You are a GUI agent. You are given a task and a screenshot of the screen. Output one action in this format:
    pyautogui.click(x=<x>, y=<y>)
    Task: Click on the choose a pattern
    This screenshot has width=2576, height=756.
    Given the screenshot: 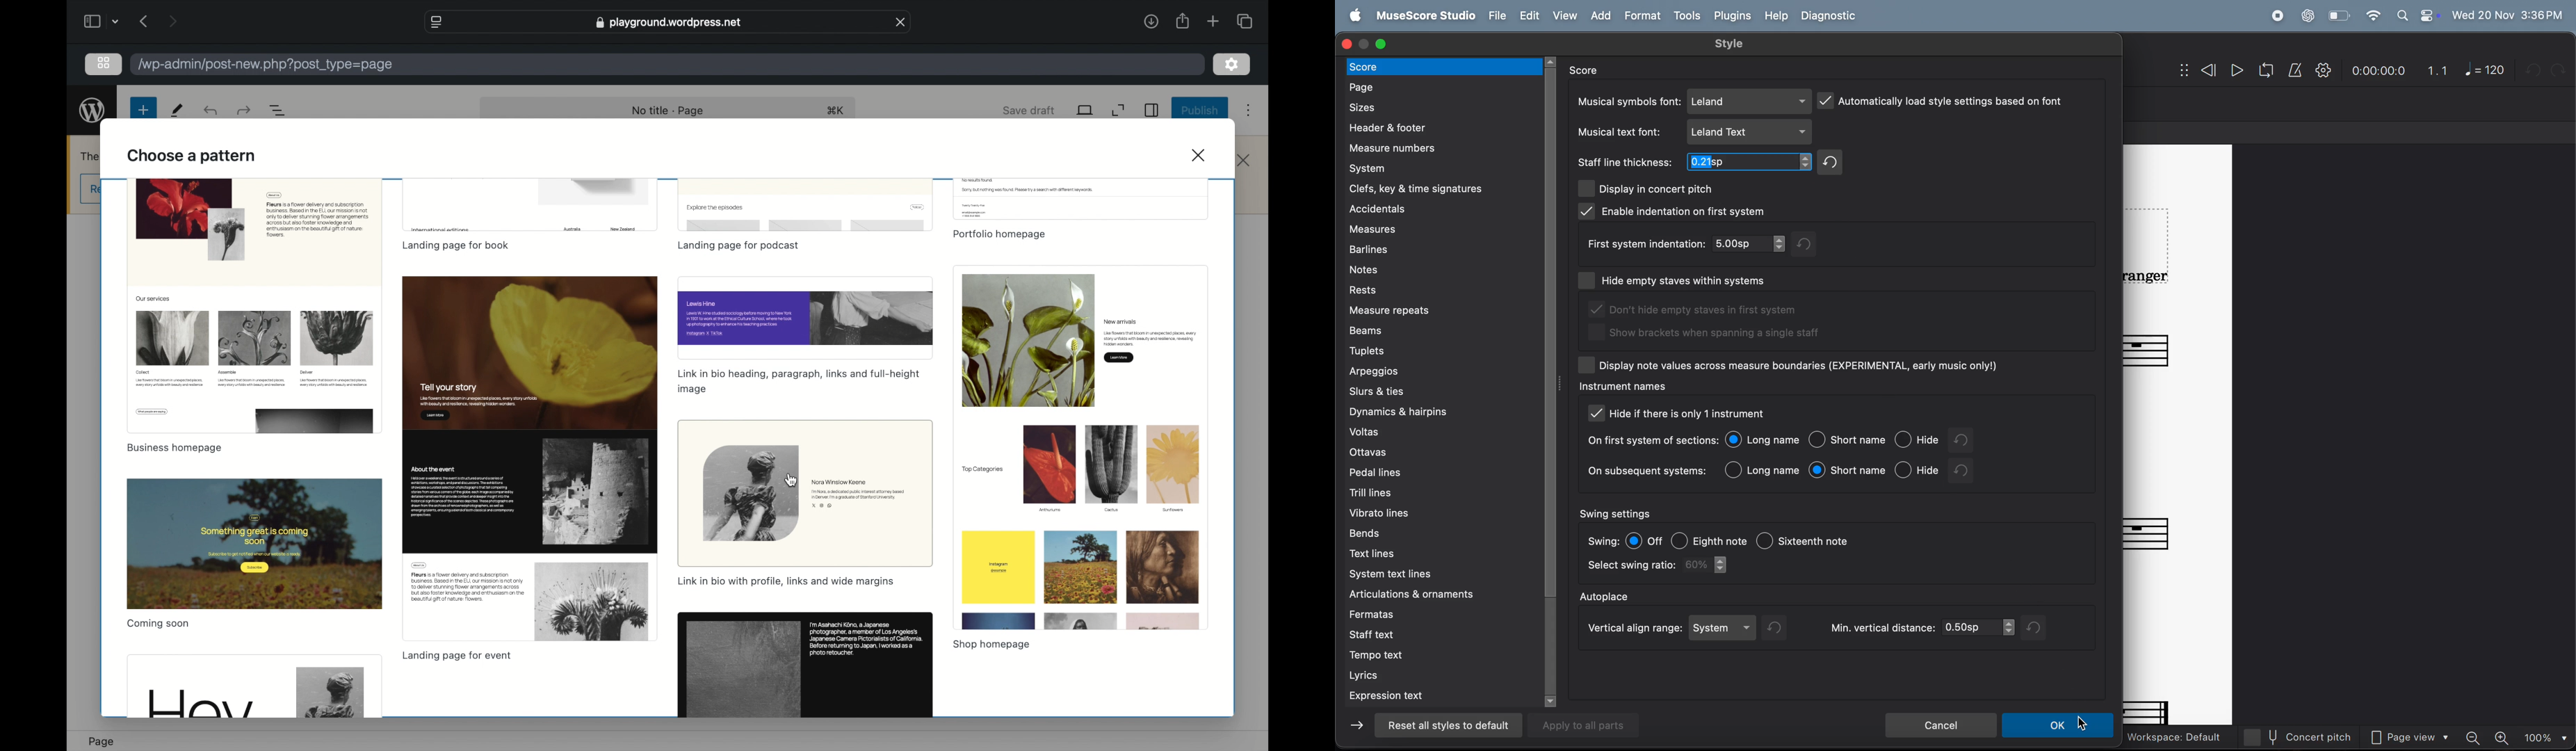 What is the action you would take?
    pyautogui.click(x=193, y=154)
    